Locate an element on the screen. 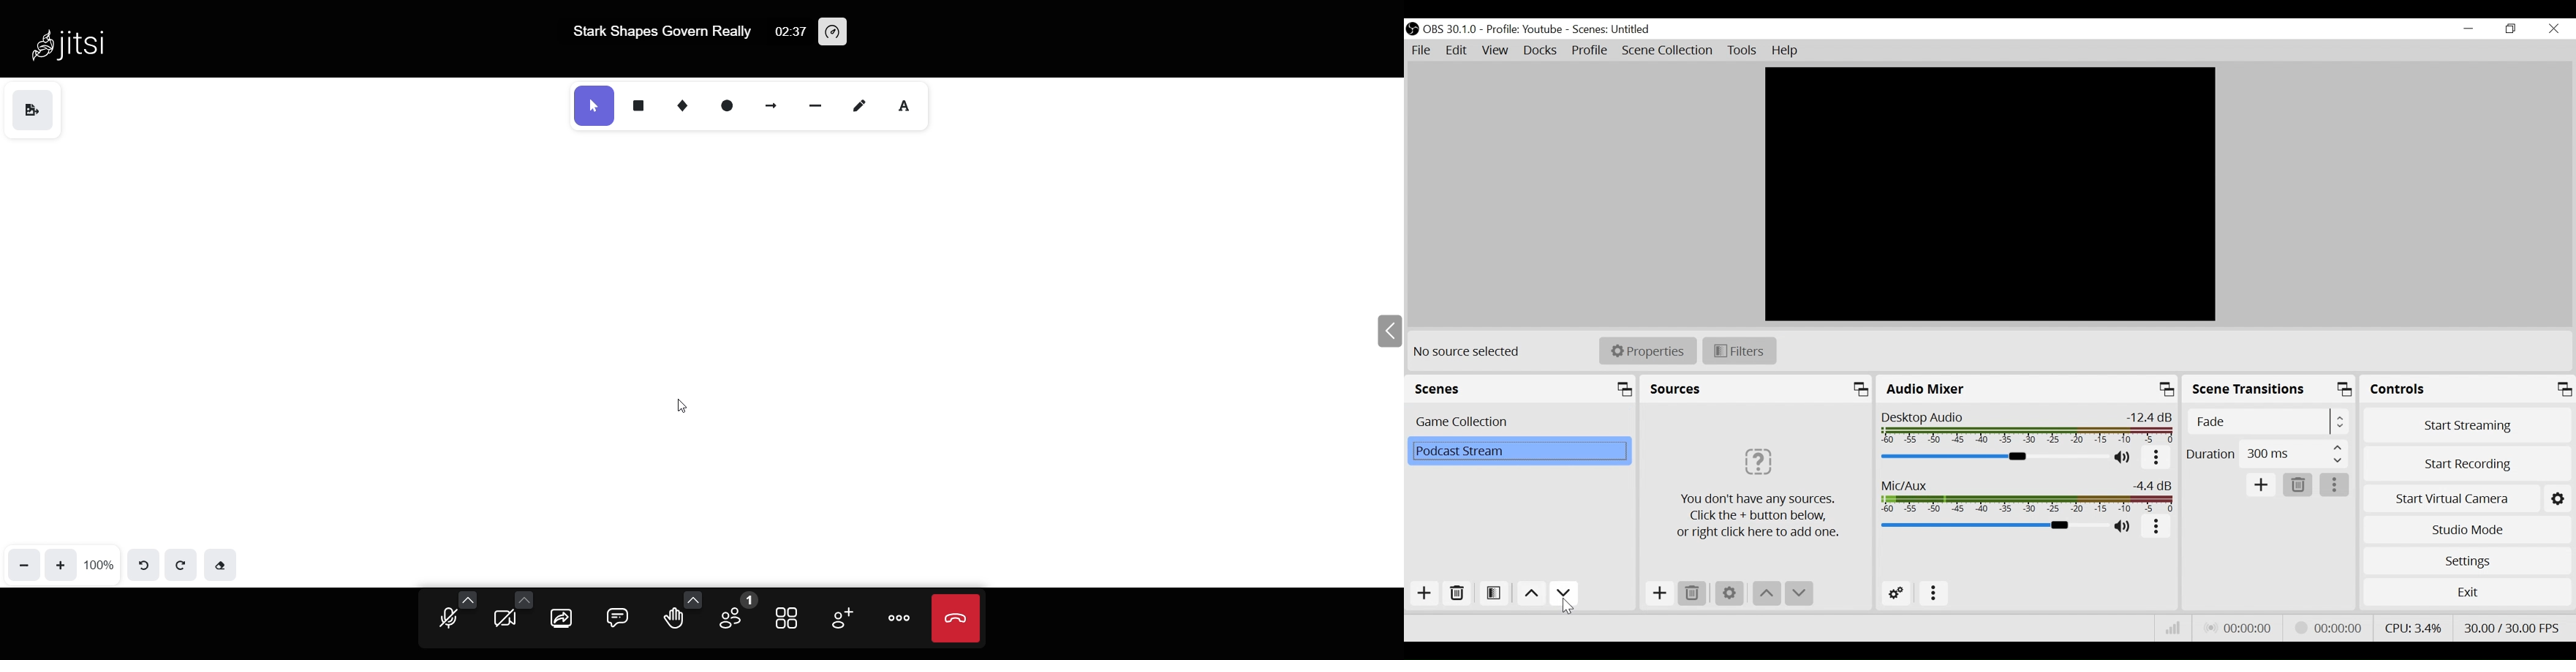  undo is located at coordinates (145, 563).